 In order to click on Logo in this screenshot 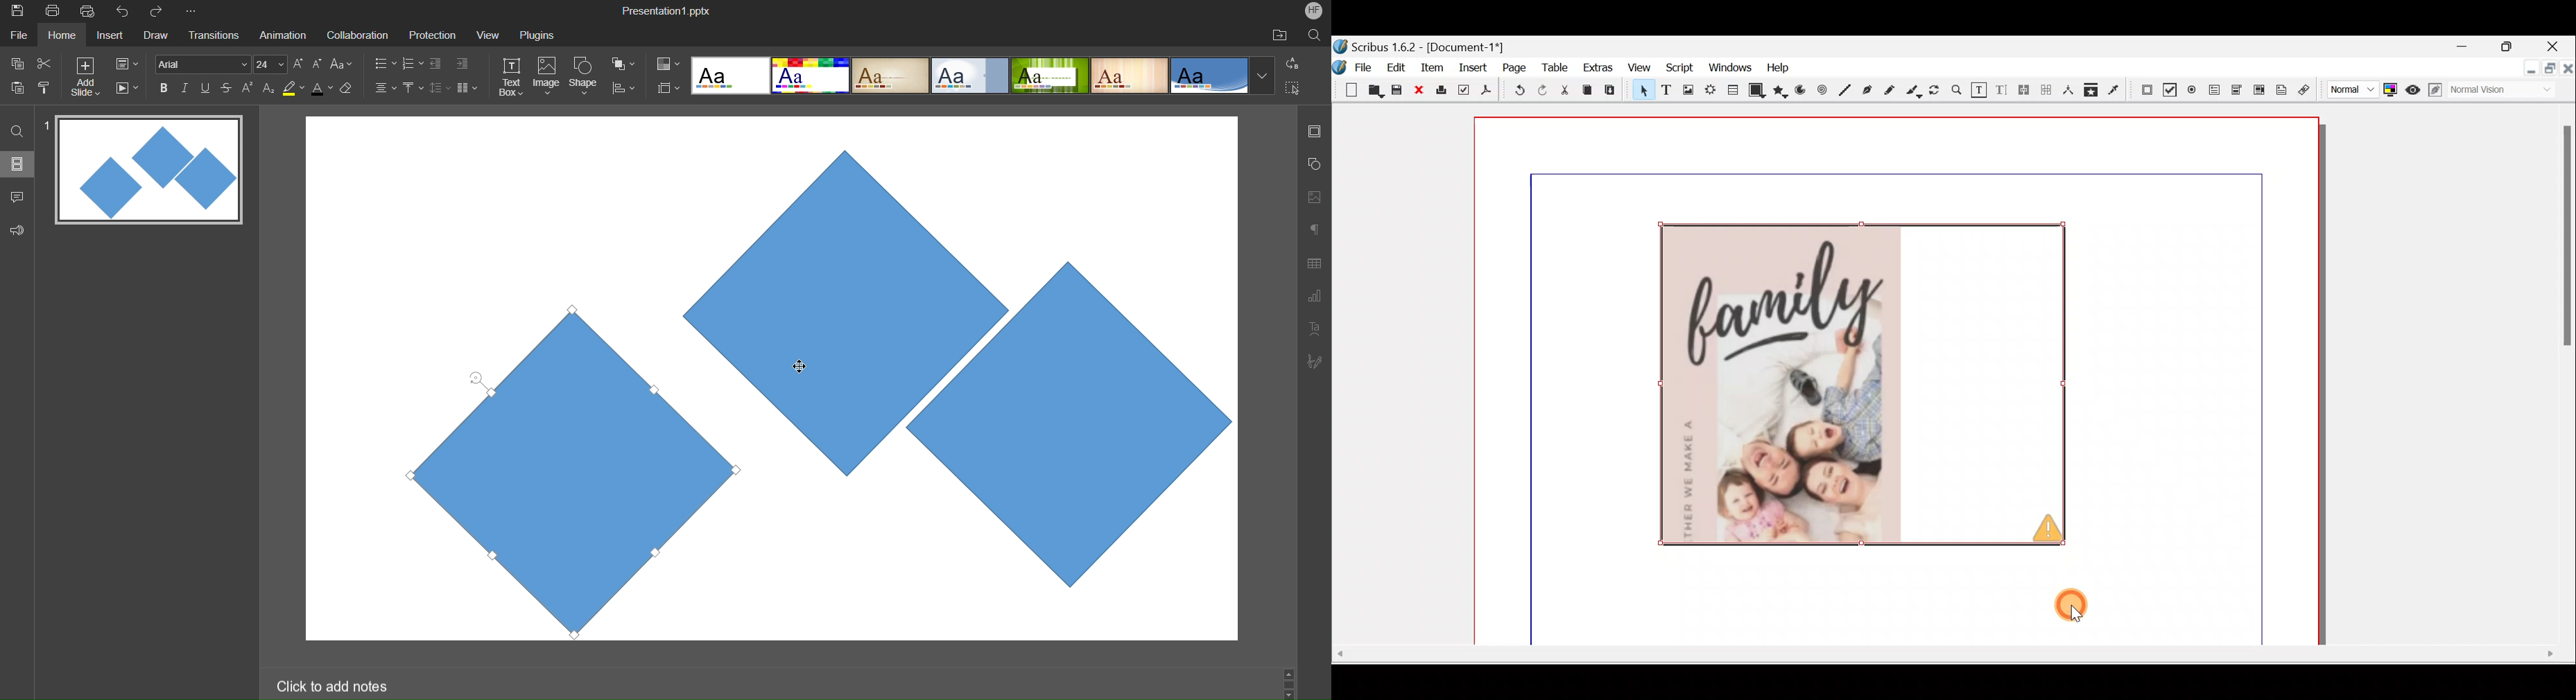, I will do `click(1339, 66)`.